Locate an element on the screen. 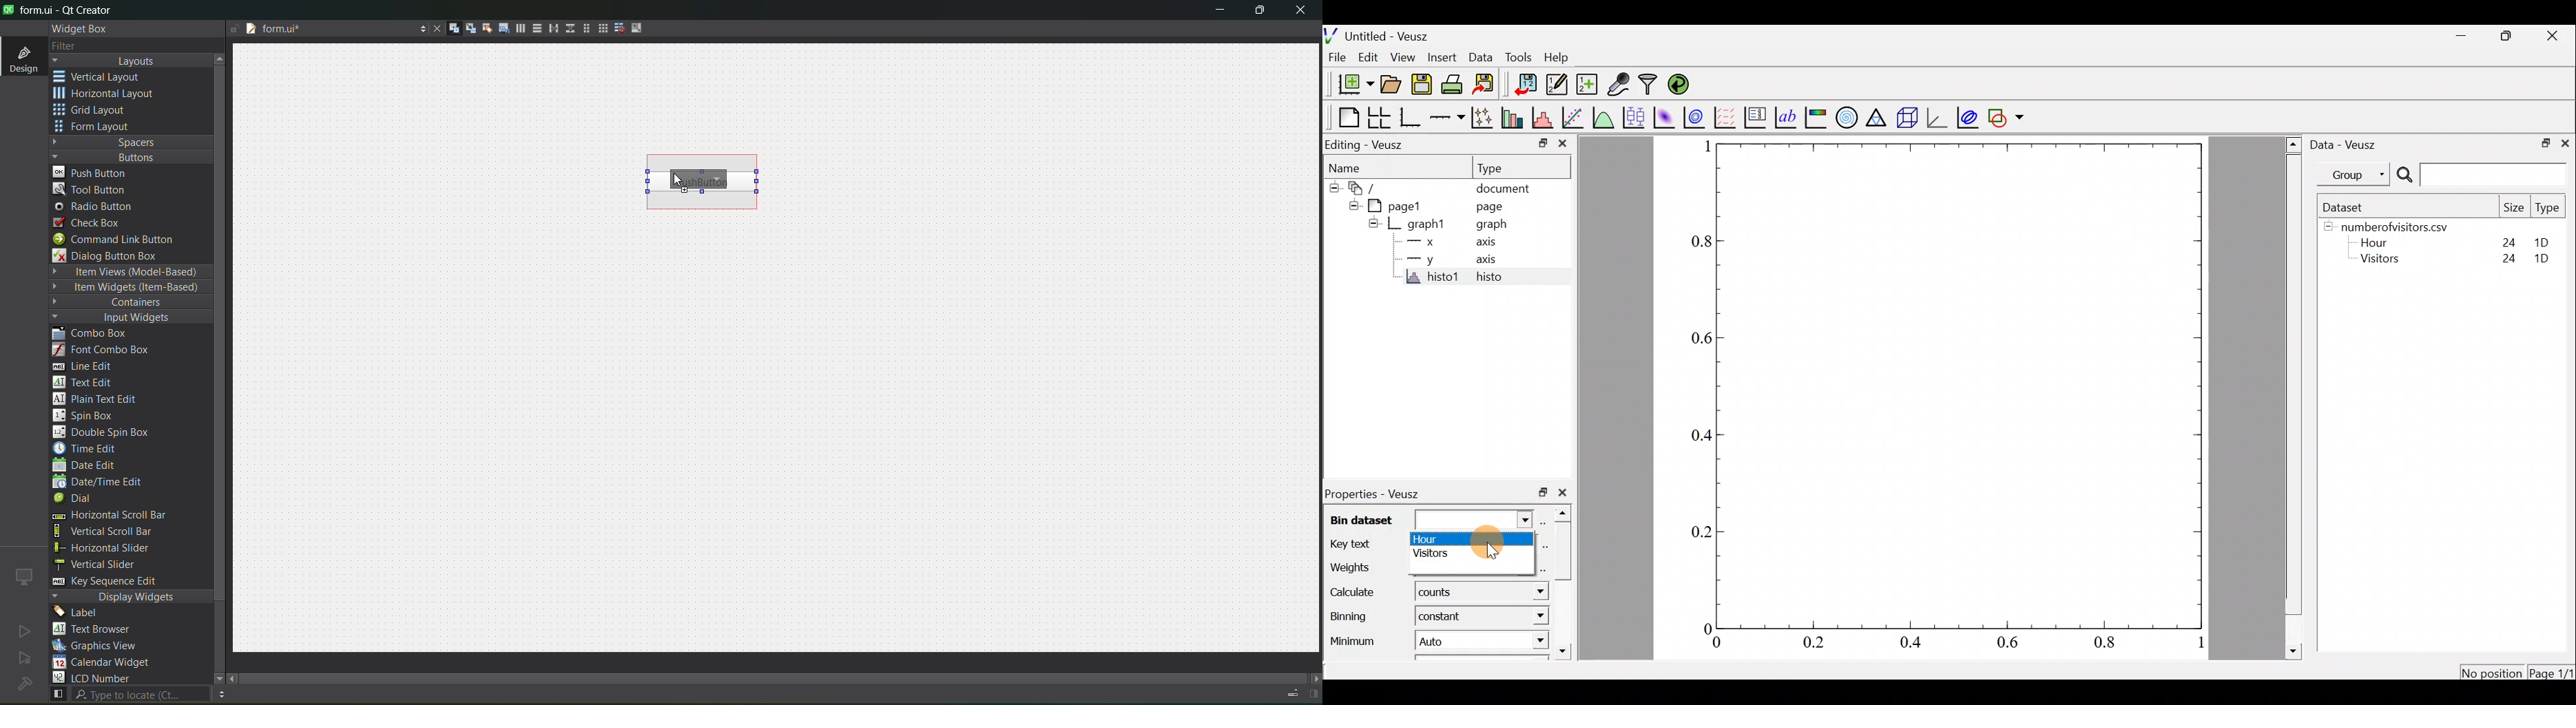 The image size is (2576, 728). 24 is located at coordinates (2503, 240).